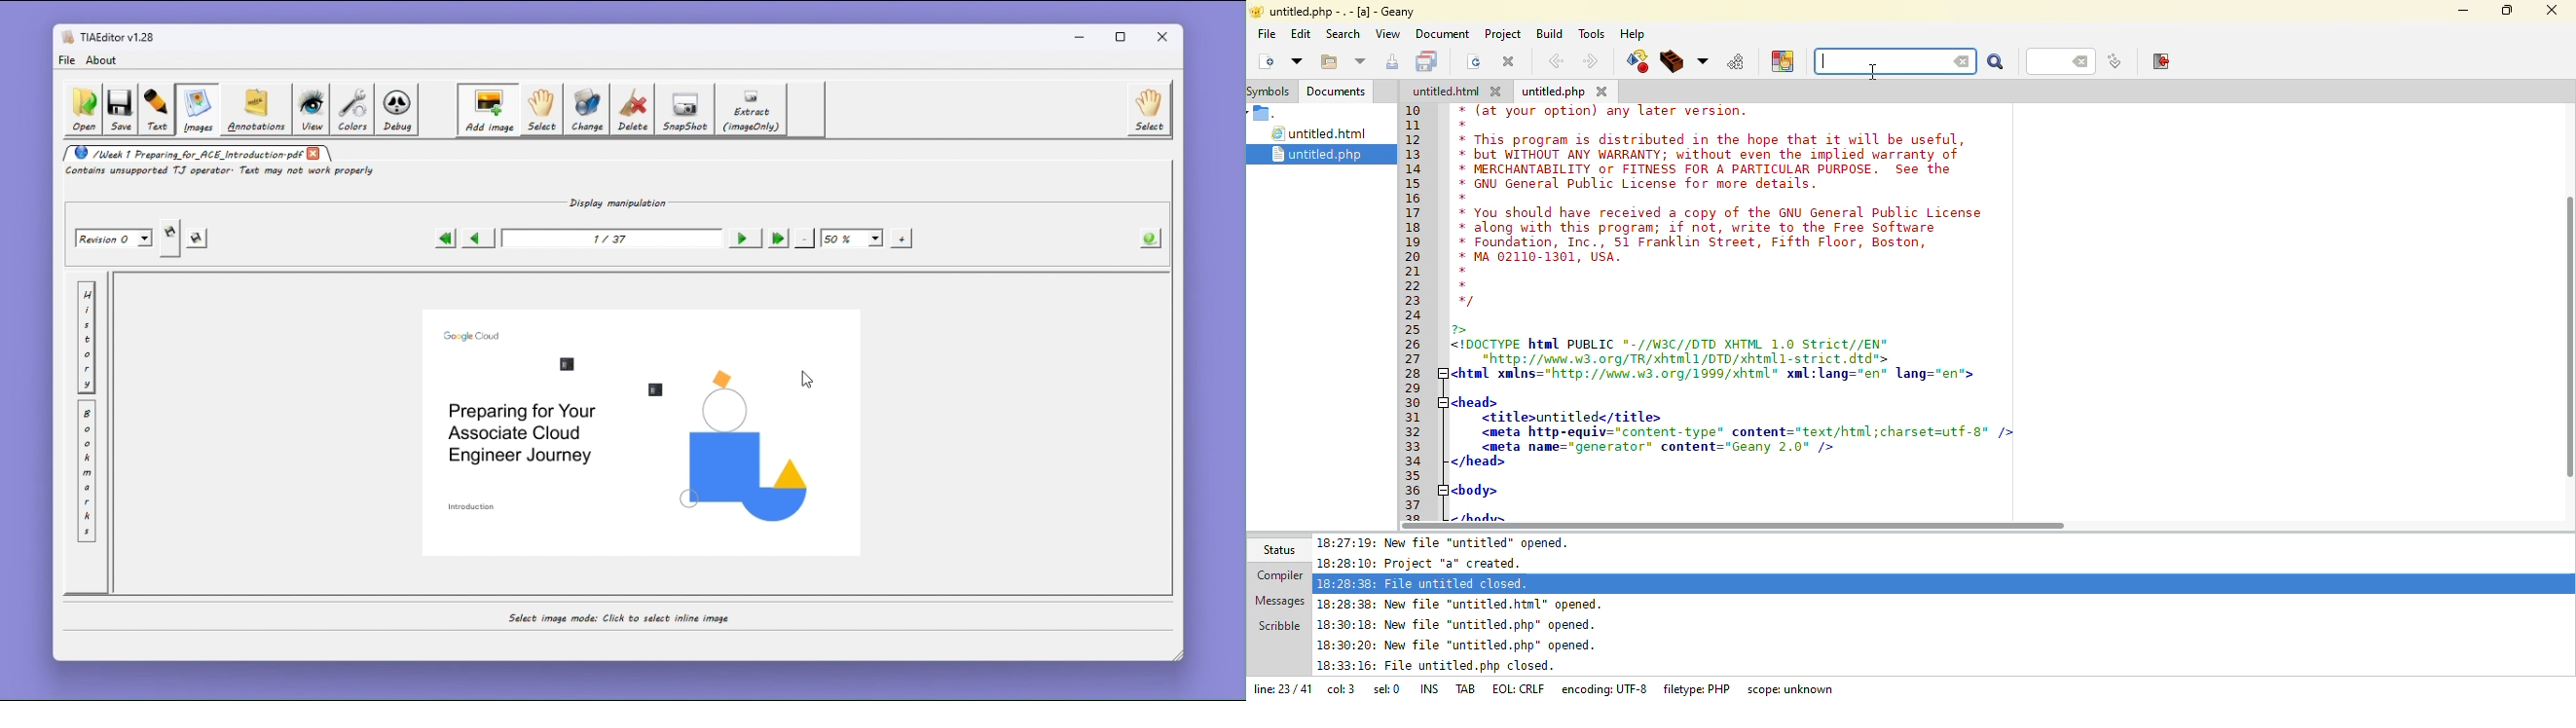  What do you see at coordinates (1722, 374) in the screenshot?
I see `<html xmlns="http://www.w3.org/1999/xhtml" xml:lang="en" lang="en">` at bounding box center [1722, 374].